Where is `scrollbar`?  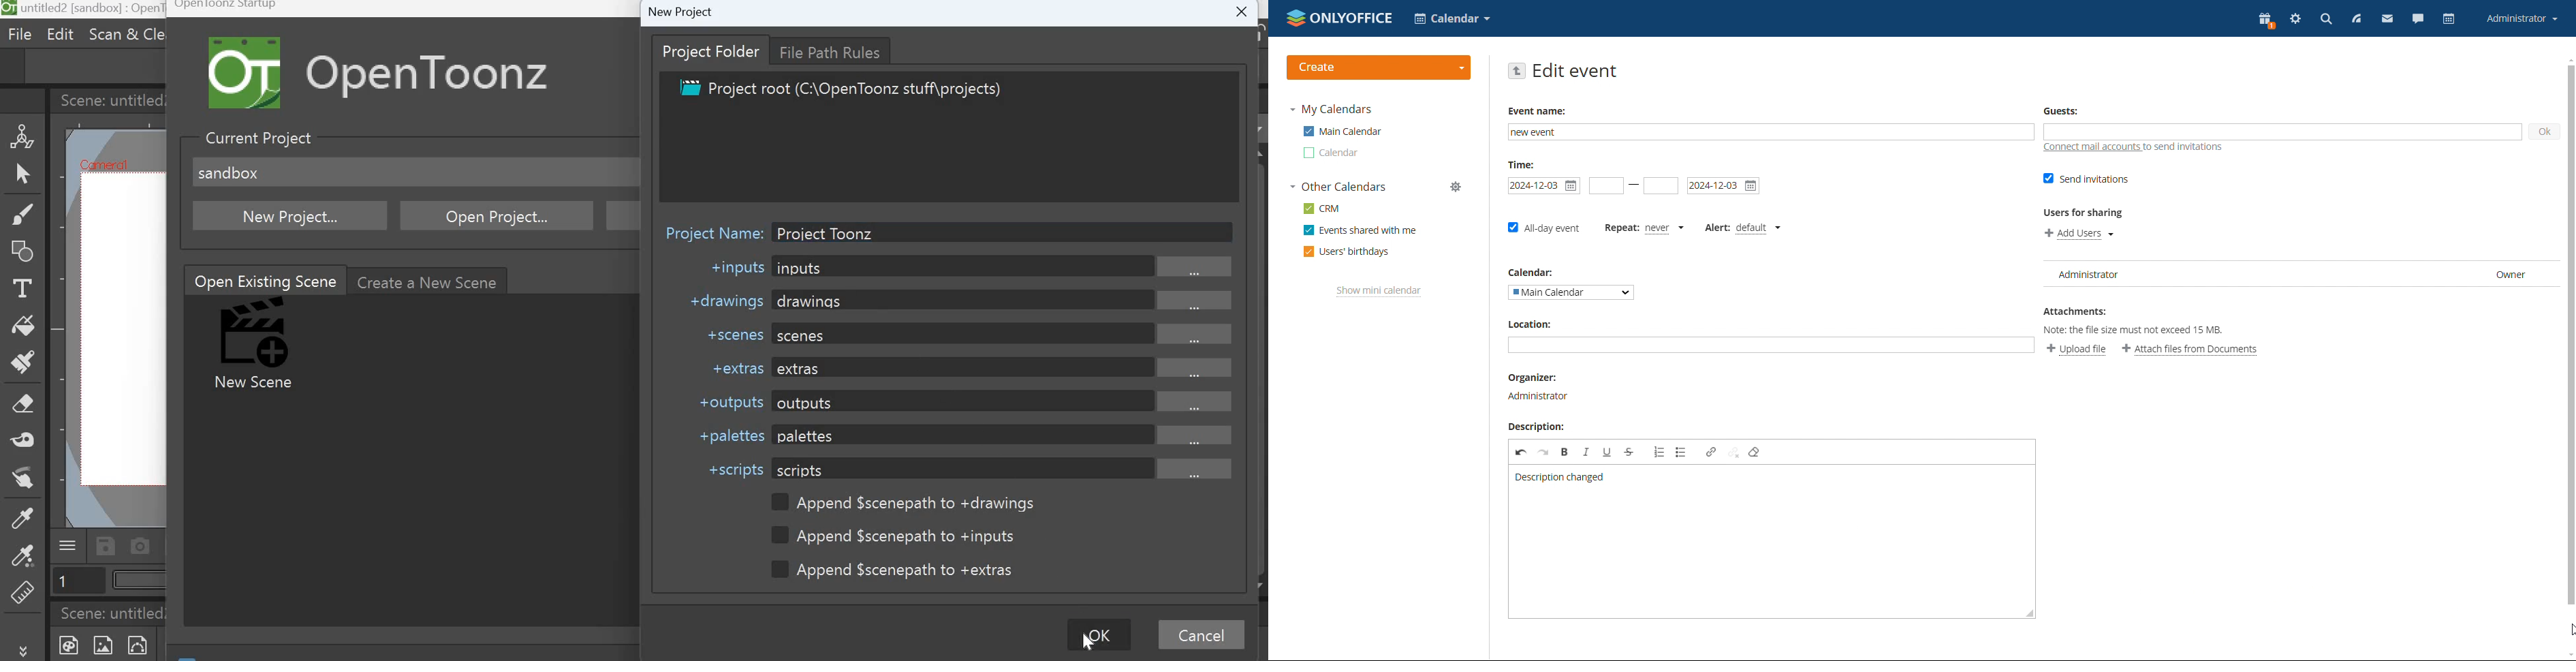
scrollbar is located at coordinates (2575, 337).